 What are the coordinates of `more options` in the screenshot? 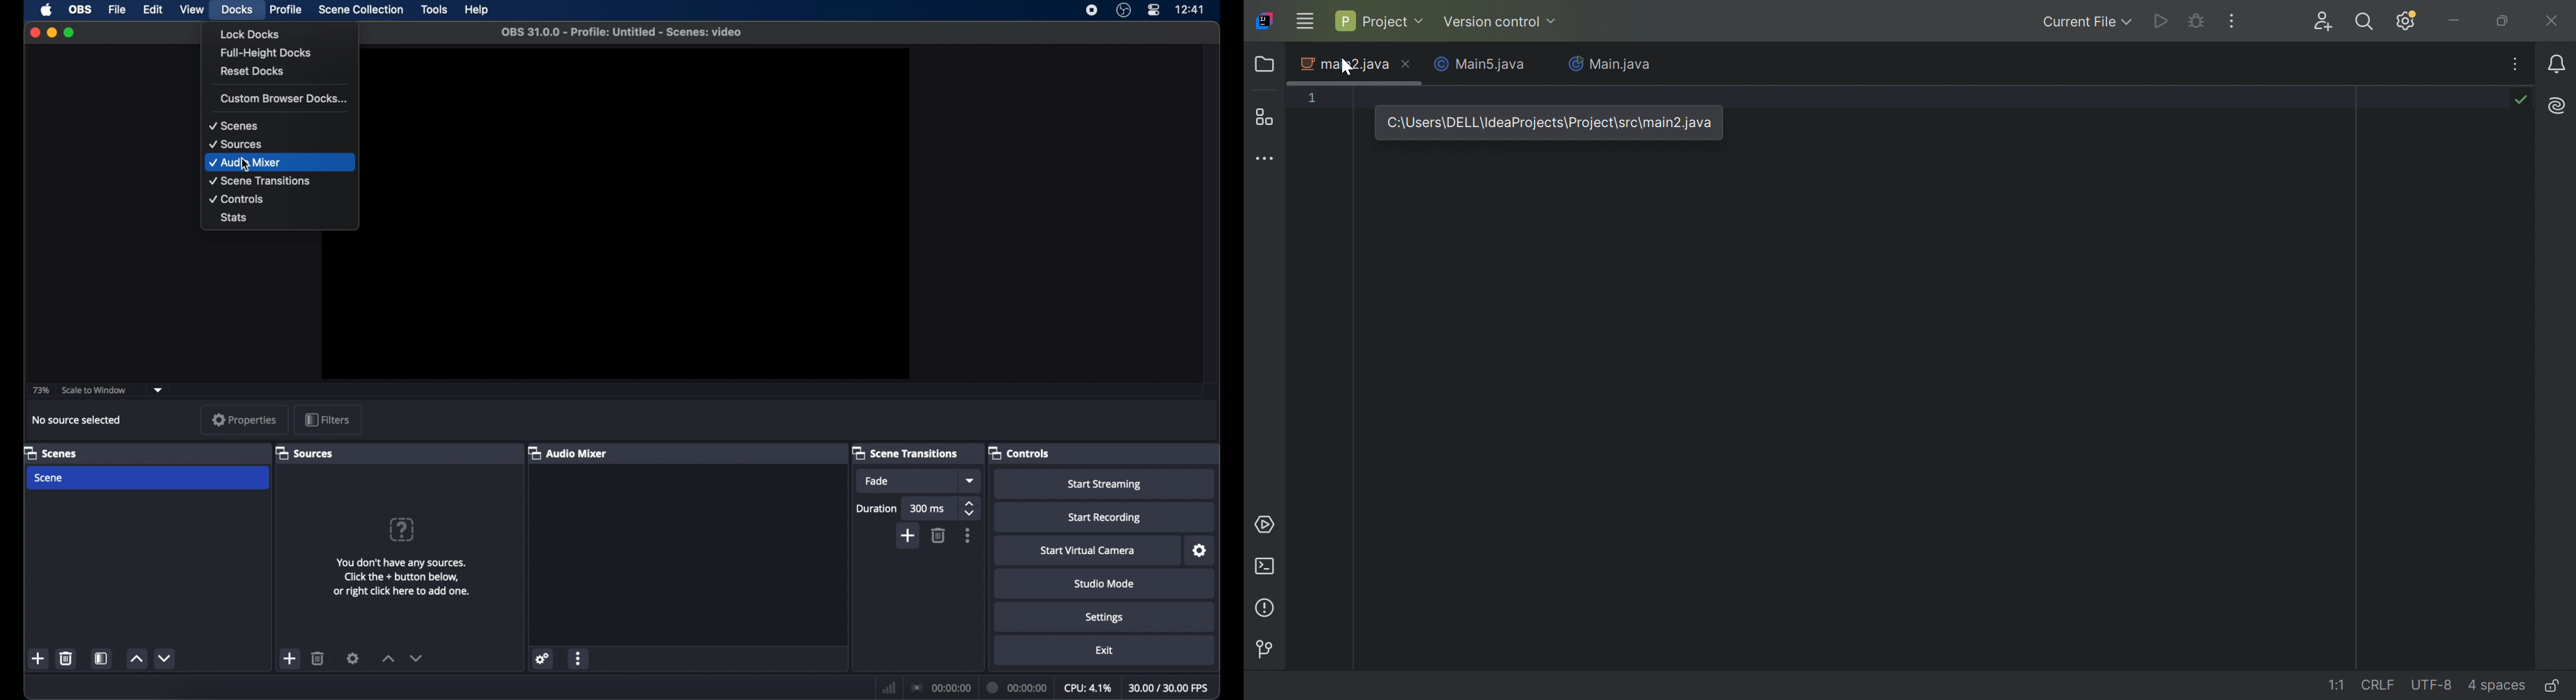 It's located at (578, 658).